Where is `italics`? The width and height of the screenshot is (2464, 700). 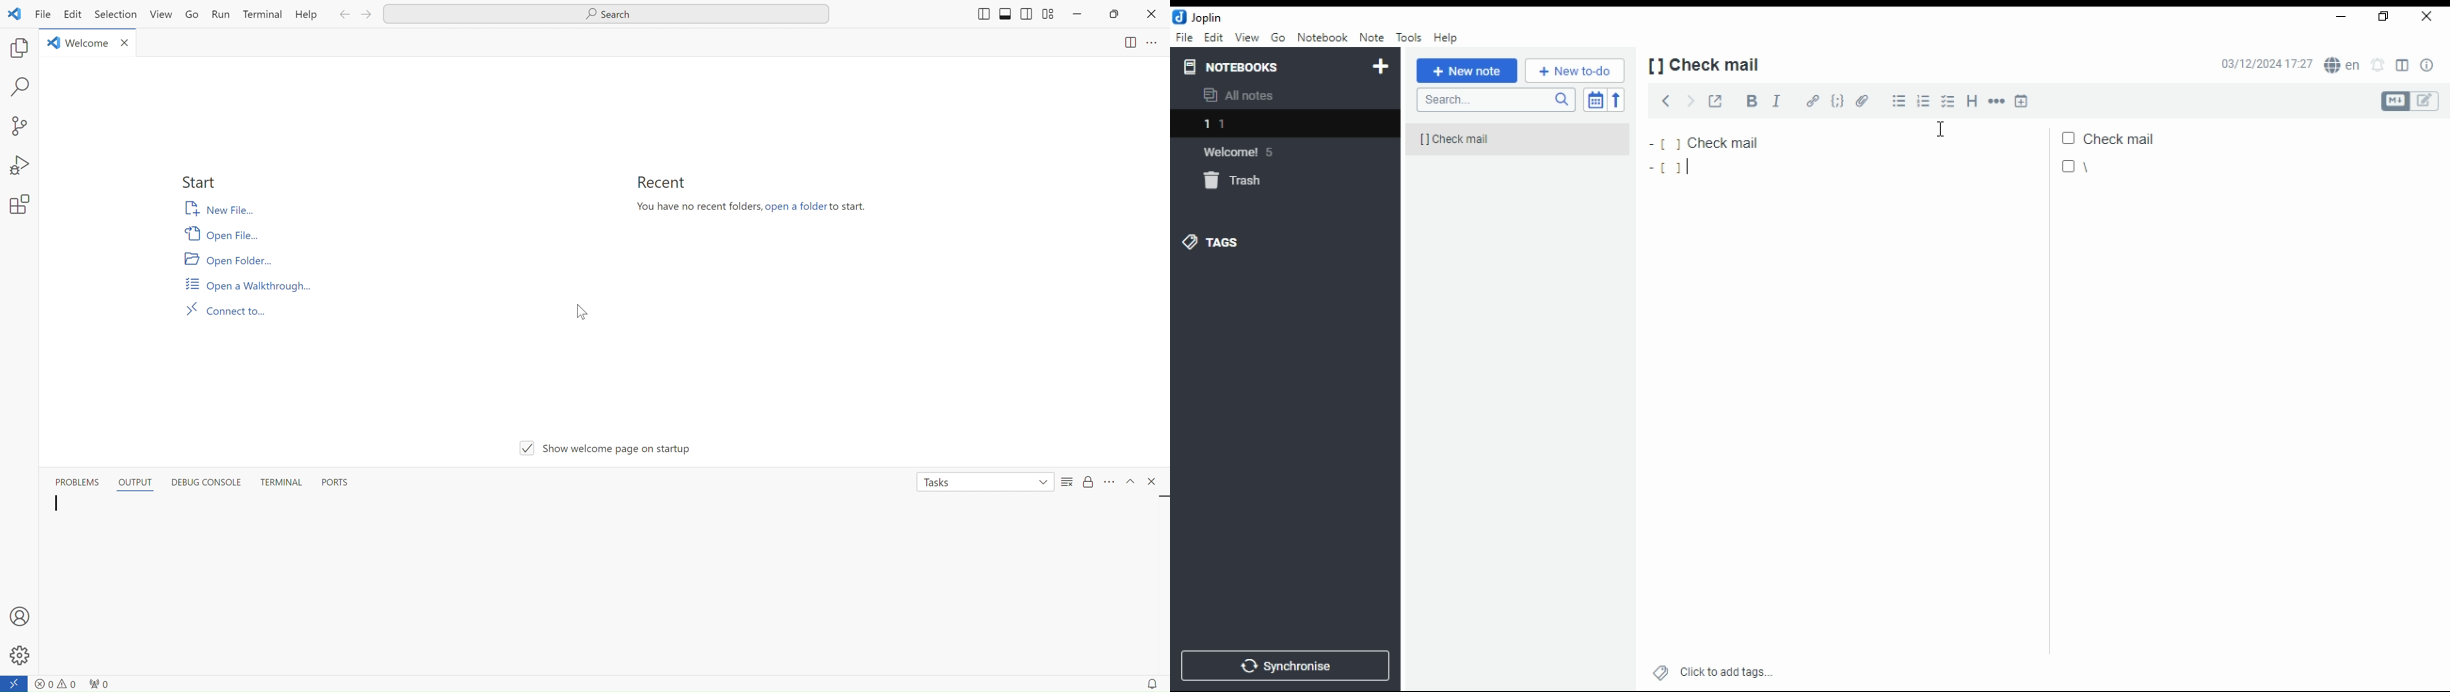 italics is located at coordinates (1776, 101).